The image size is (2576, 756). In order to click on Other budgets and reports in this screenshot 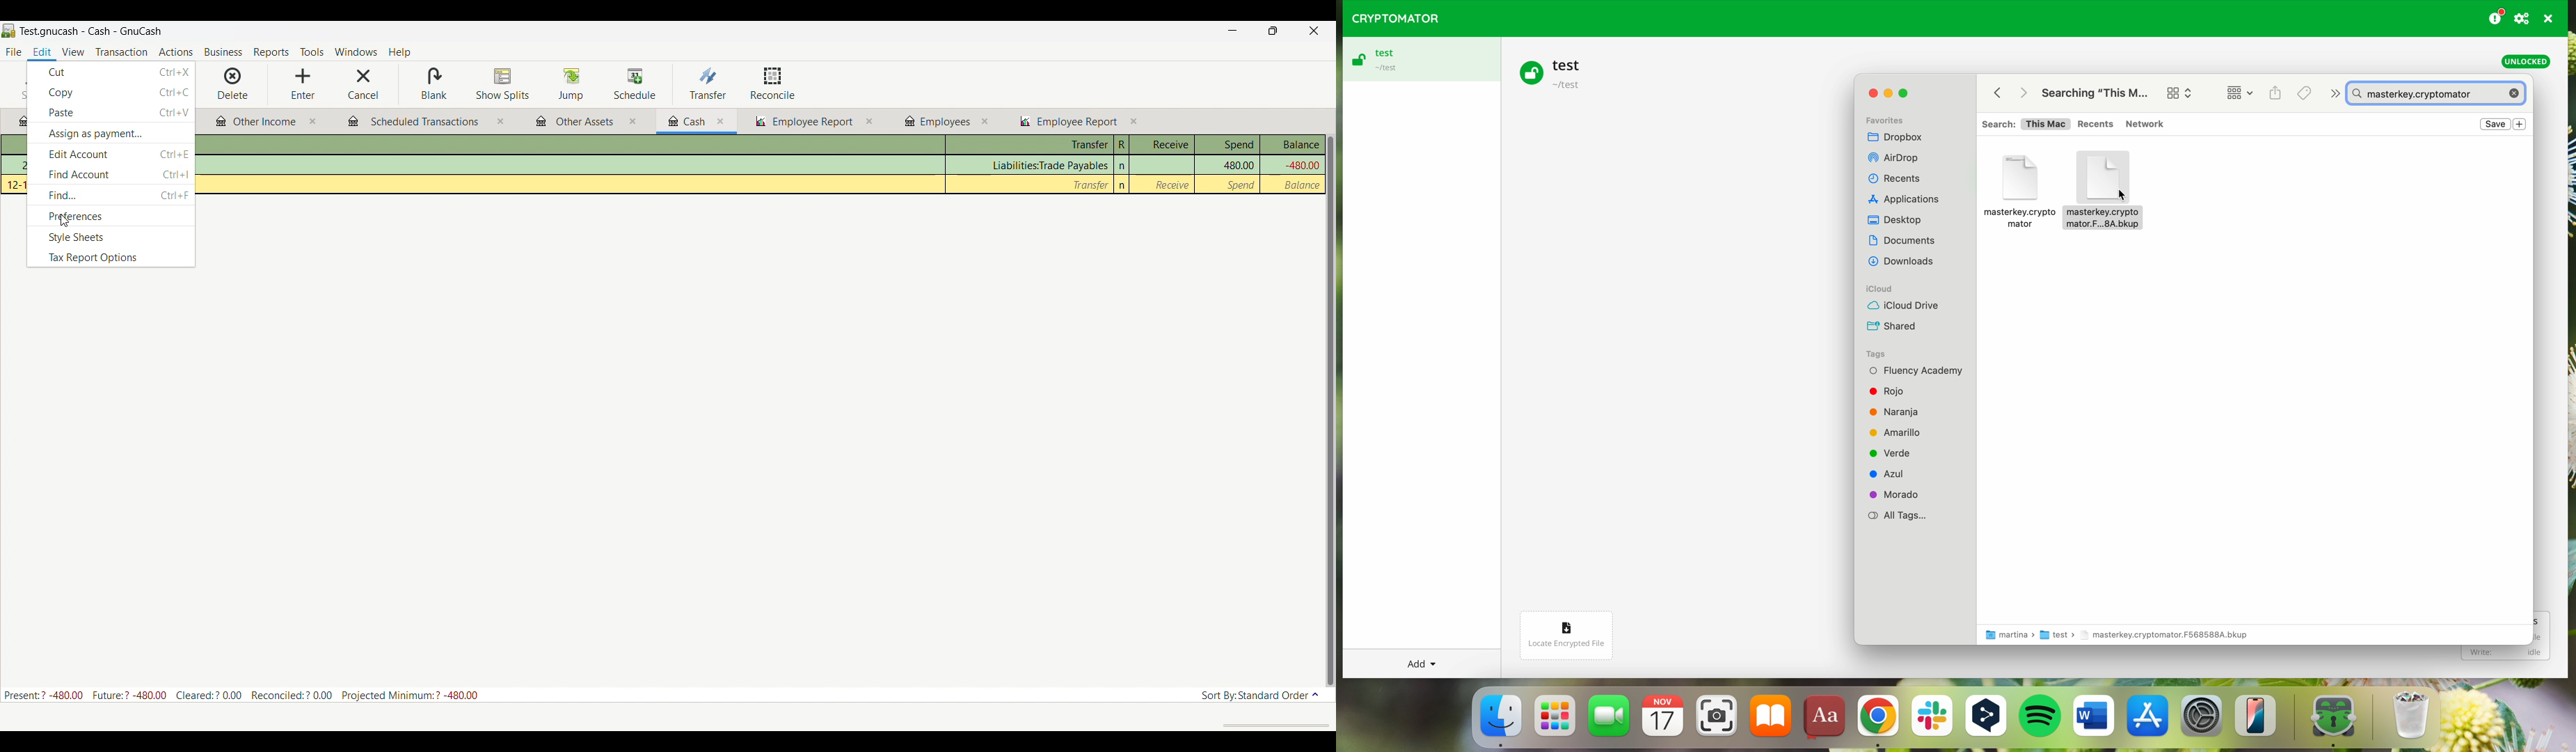, I will do `click(937, 121)`.